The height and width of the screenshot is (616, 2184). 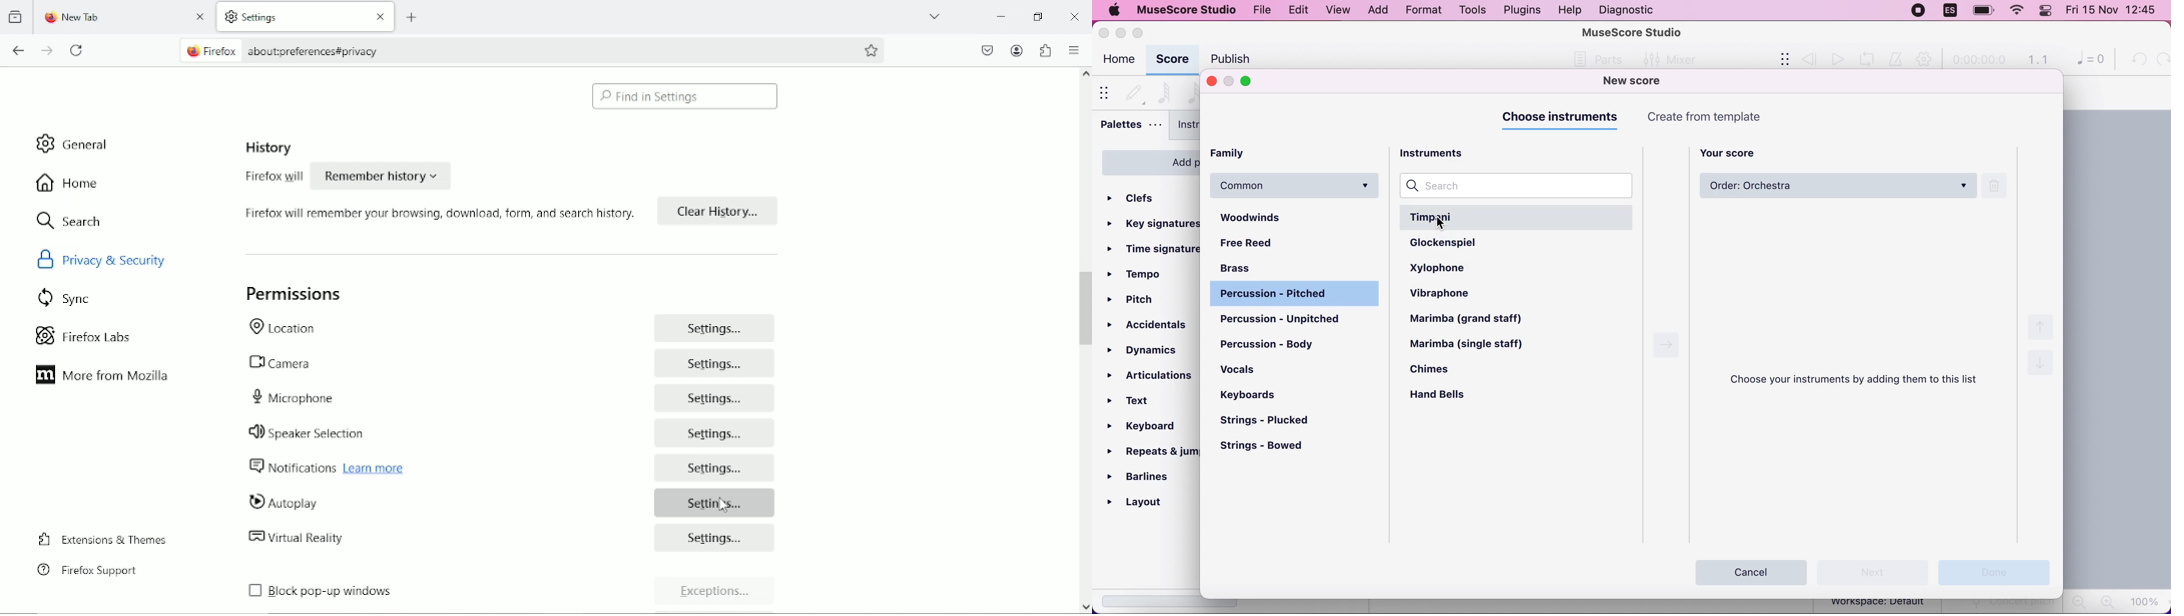 I want to click on autoplay, so click(x=361, y=503).